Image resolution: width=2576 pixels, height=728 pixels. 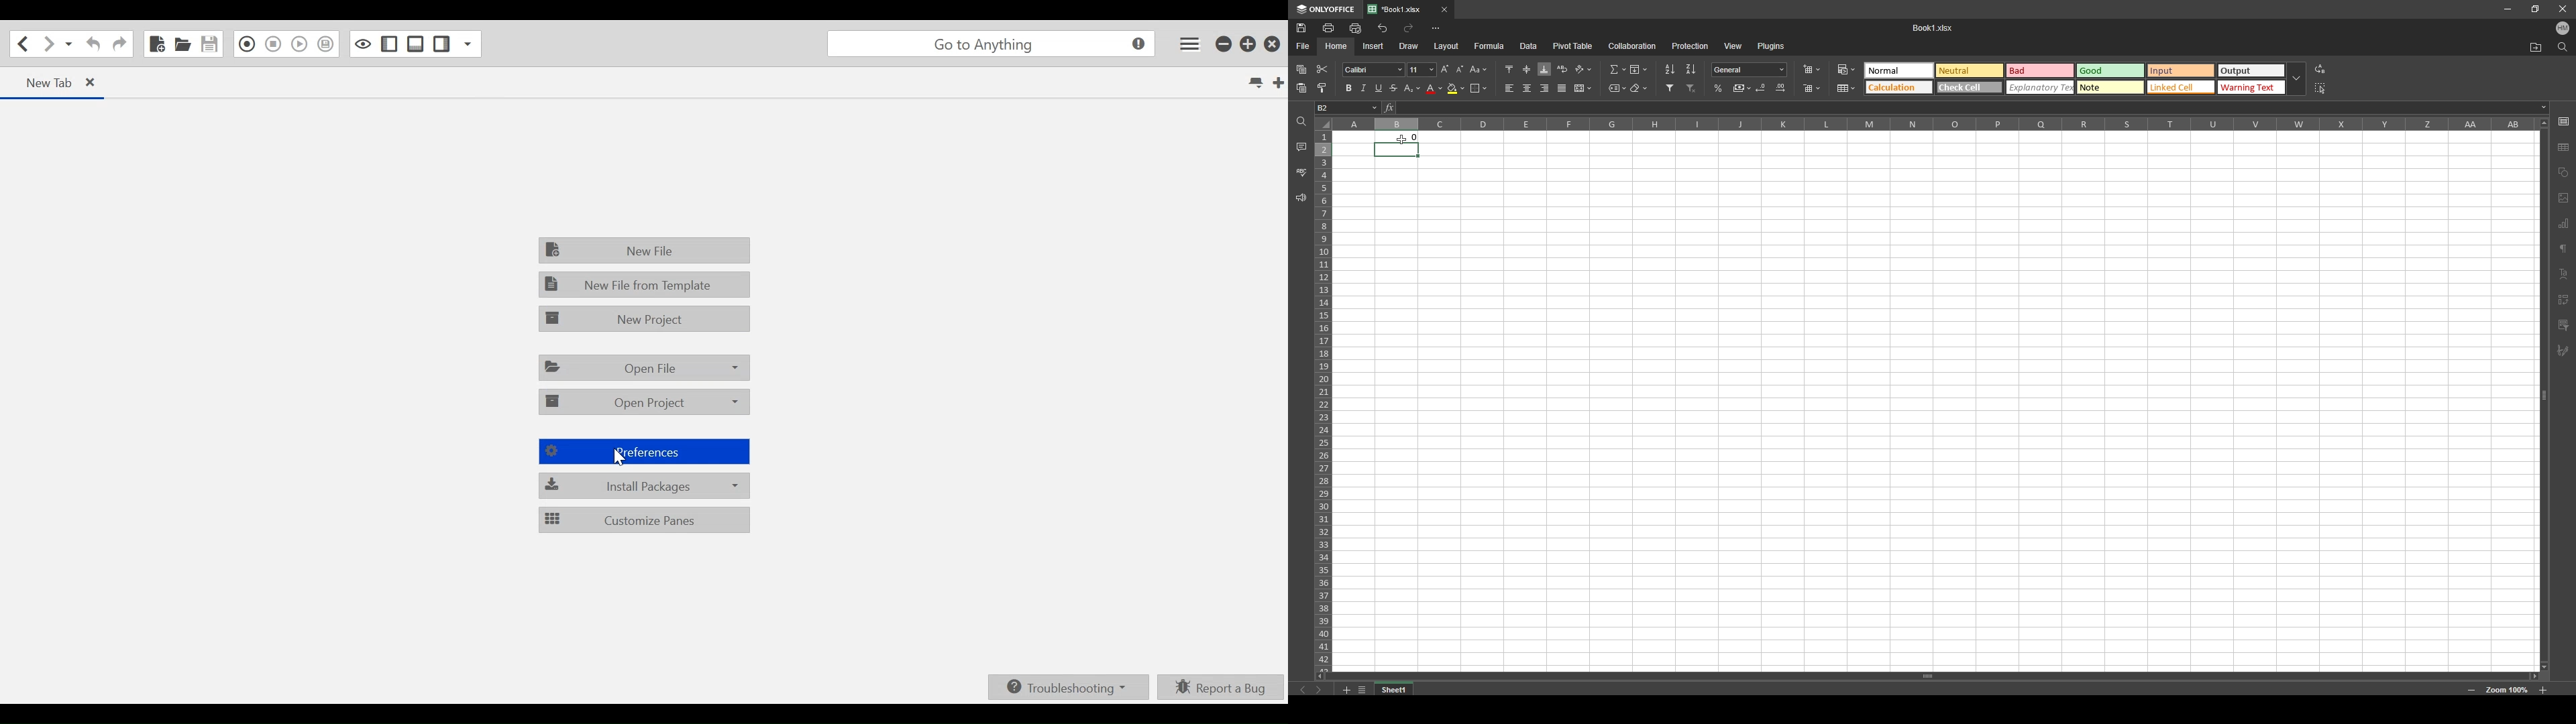 I want to click on save, so click(x=1301, y=27).